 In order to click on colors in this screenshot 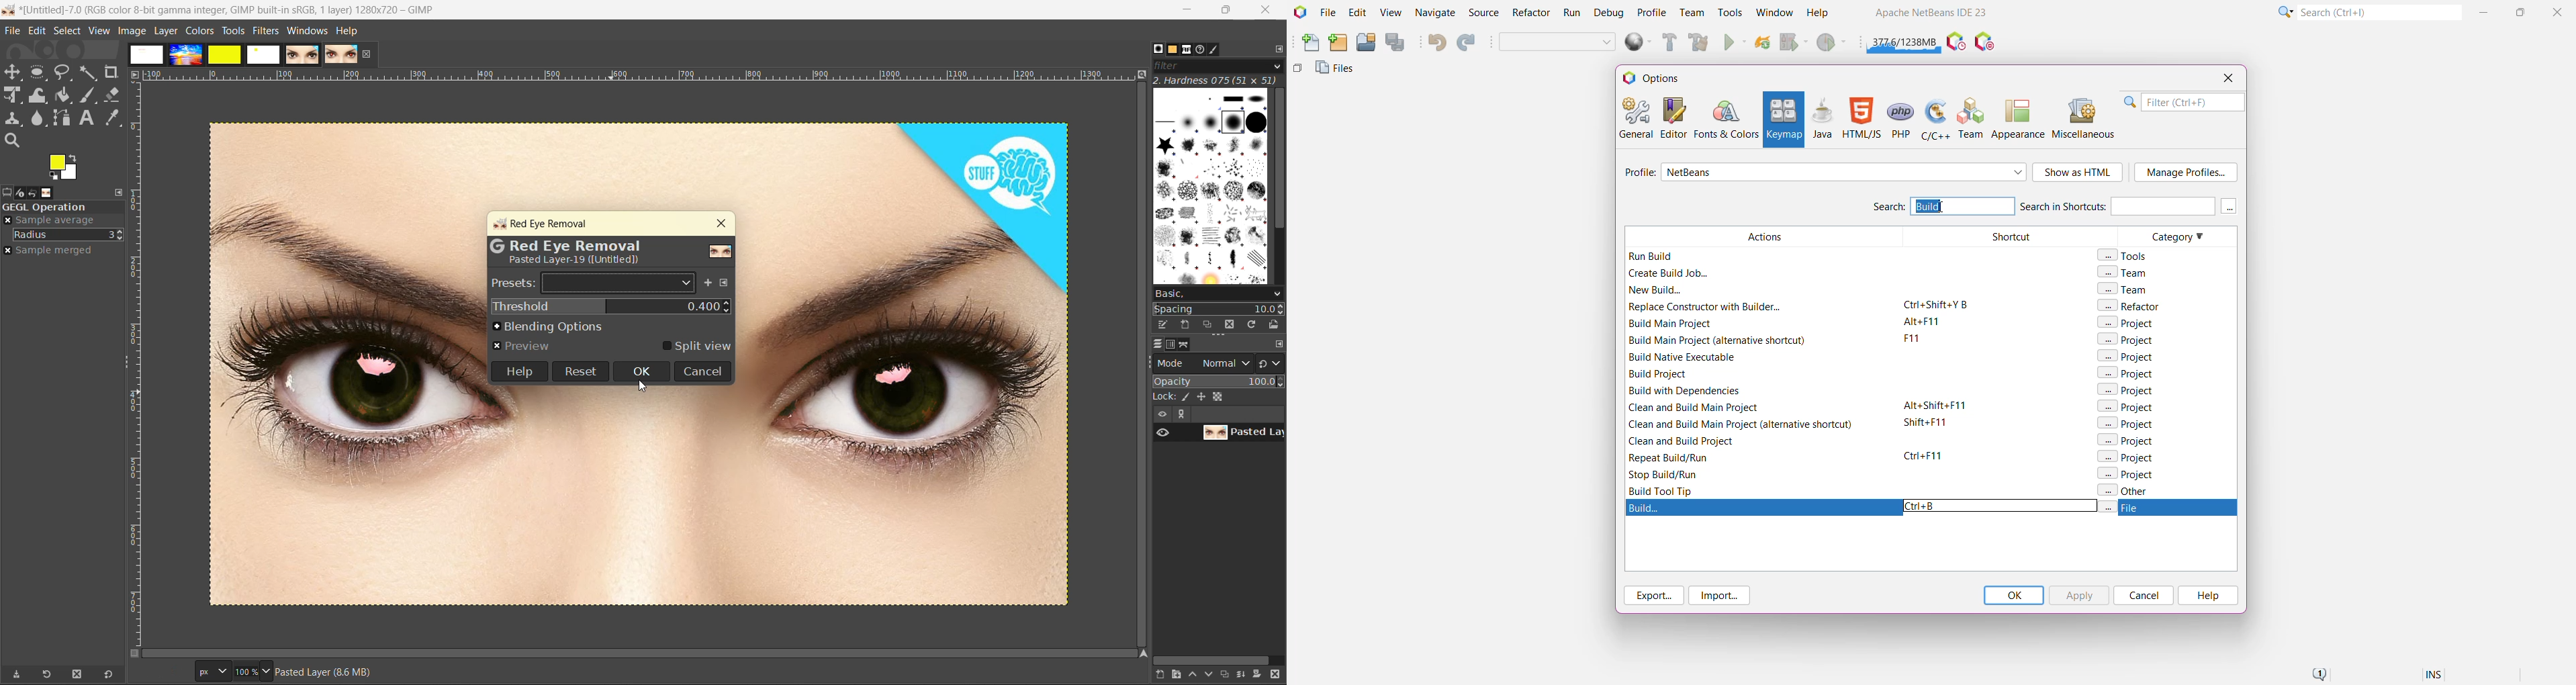, I will do `click(199, 32)`.